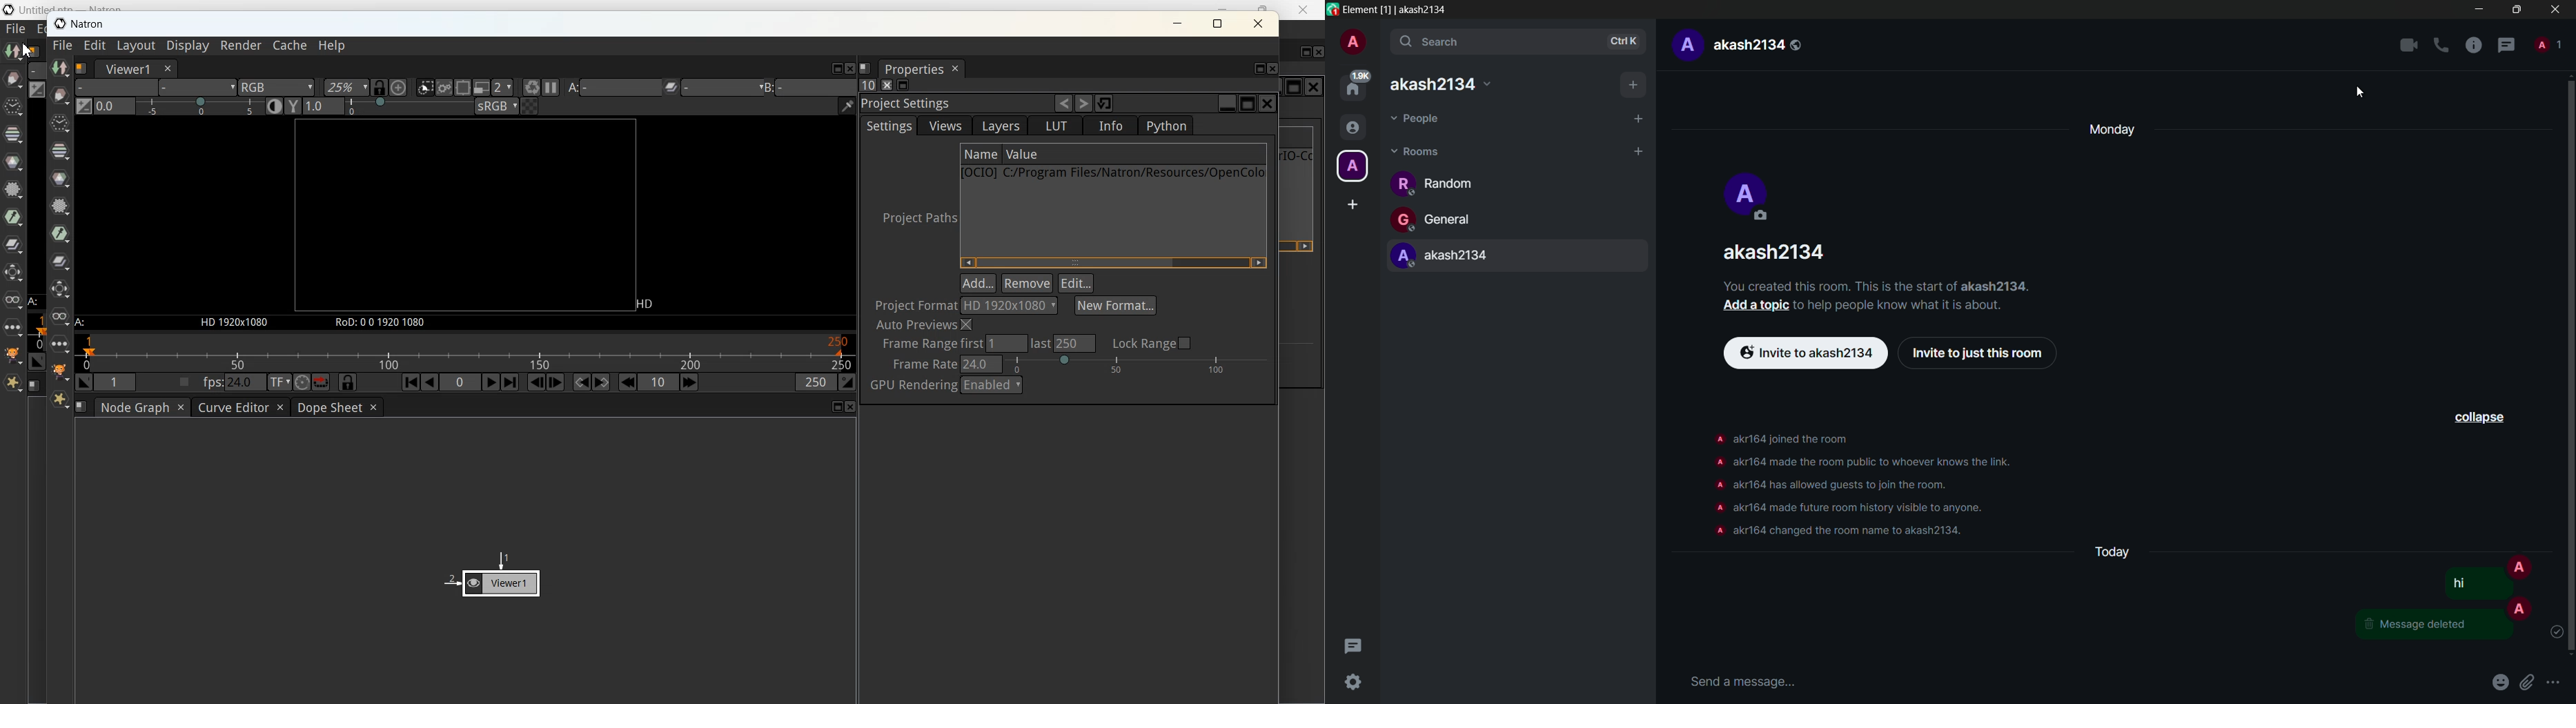  What do you see at coordinates (1351, 166) in the screenshot?
I see `profile icon` at bounding box center [1351, 166].